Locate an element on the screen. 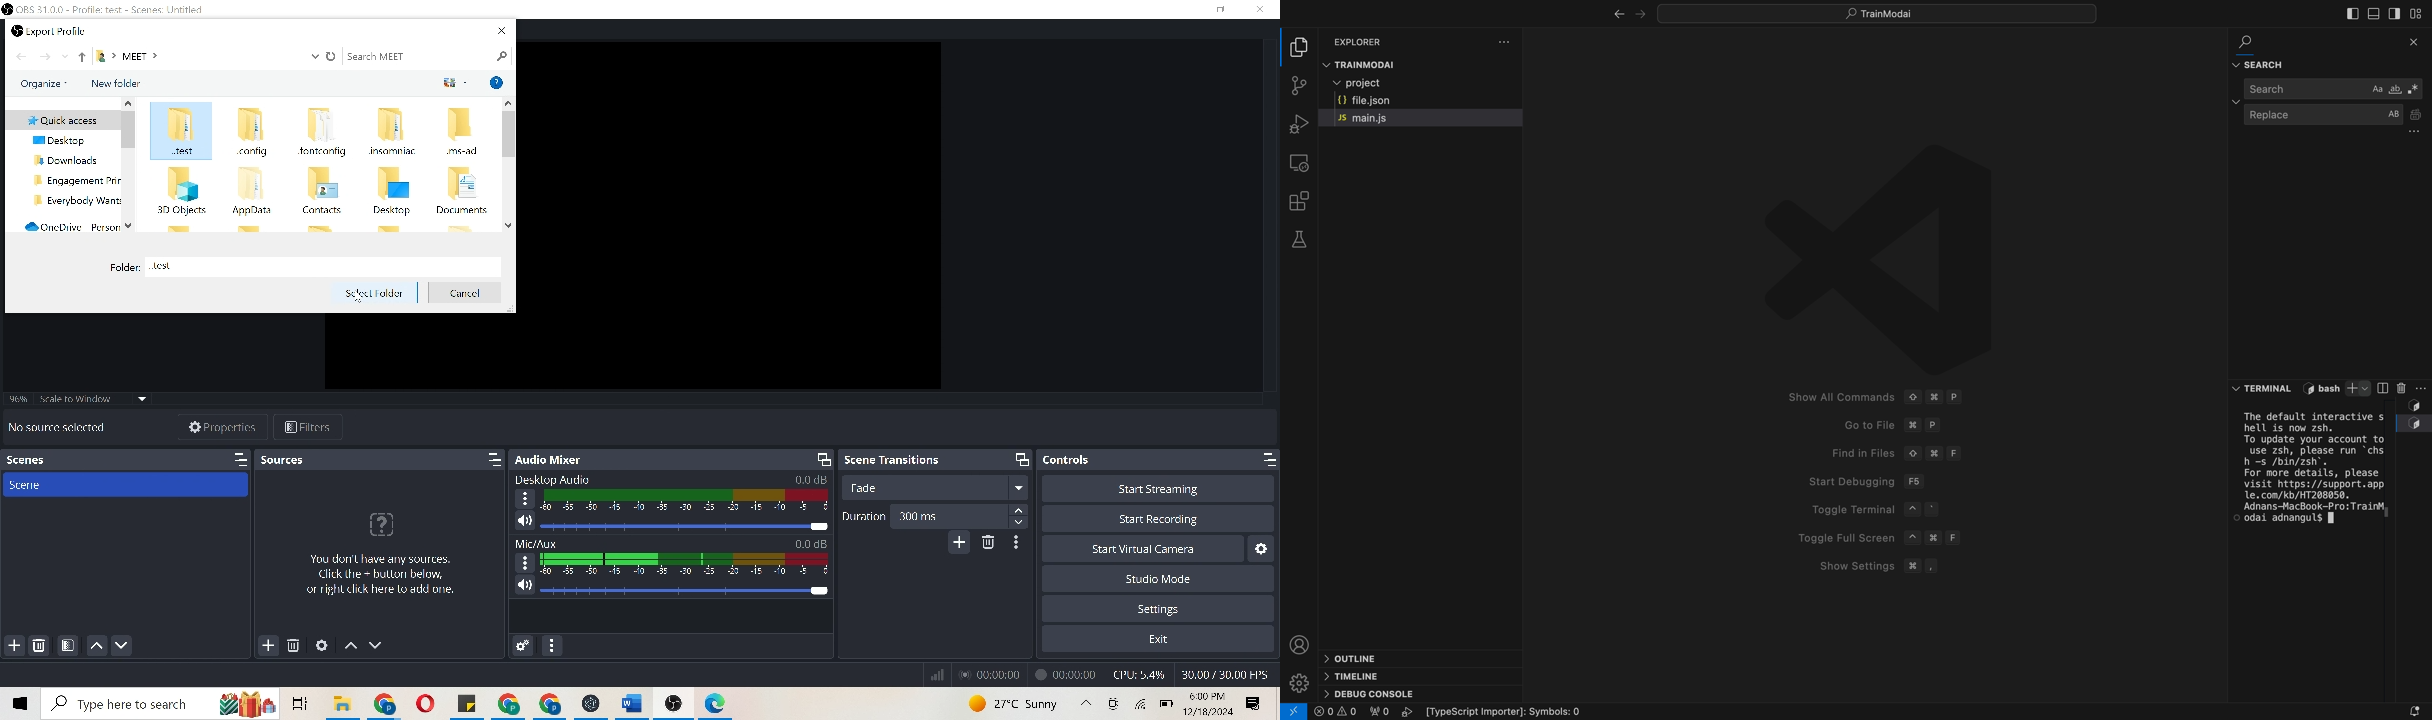 The image size is (2436, 728). up is located at coordinates (1084, 703).